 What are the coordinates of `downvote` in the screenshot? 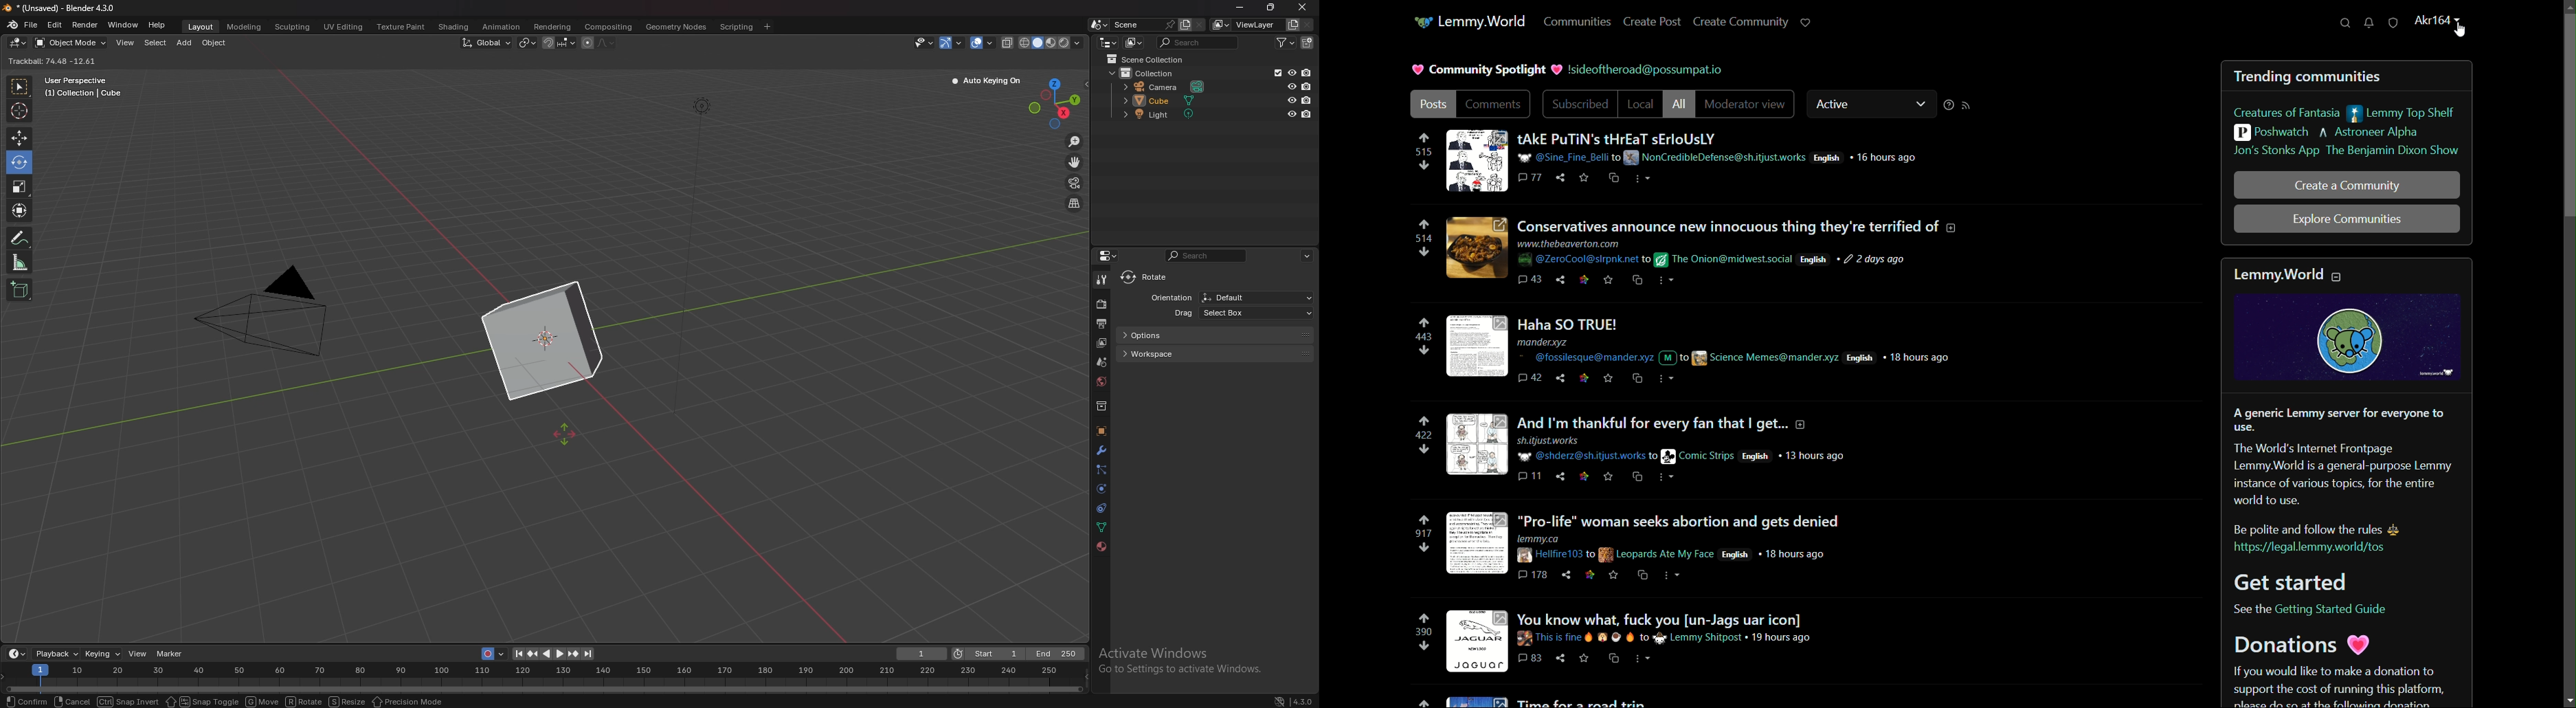 It's located at (1423, 647).